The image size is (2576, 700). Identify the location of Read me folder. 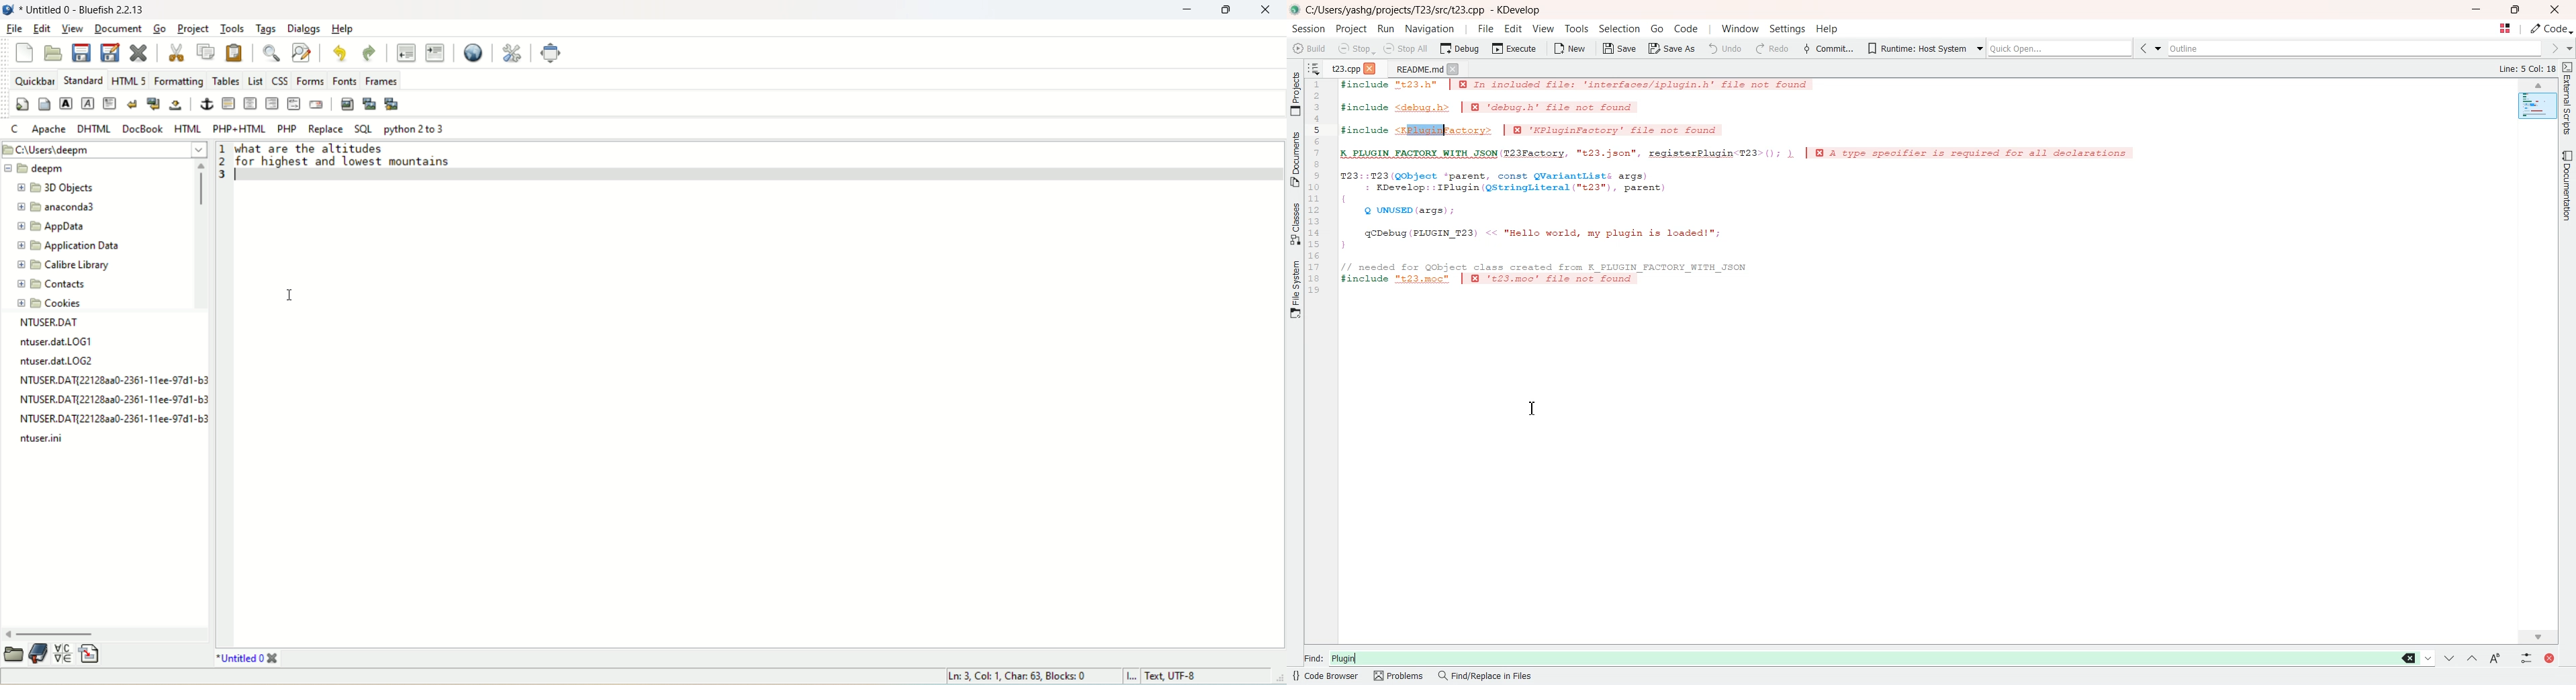
(1416, 68).